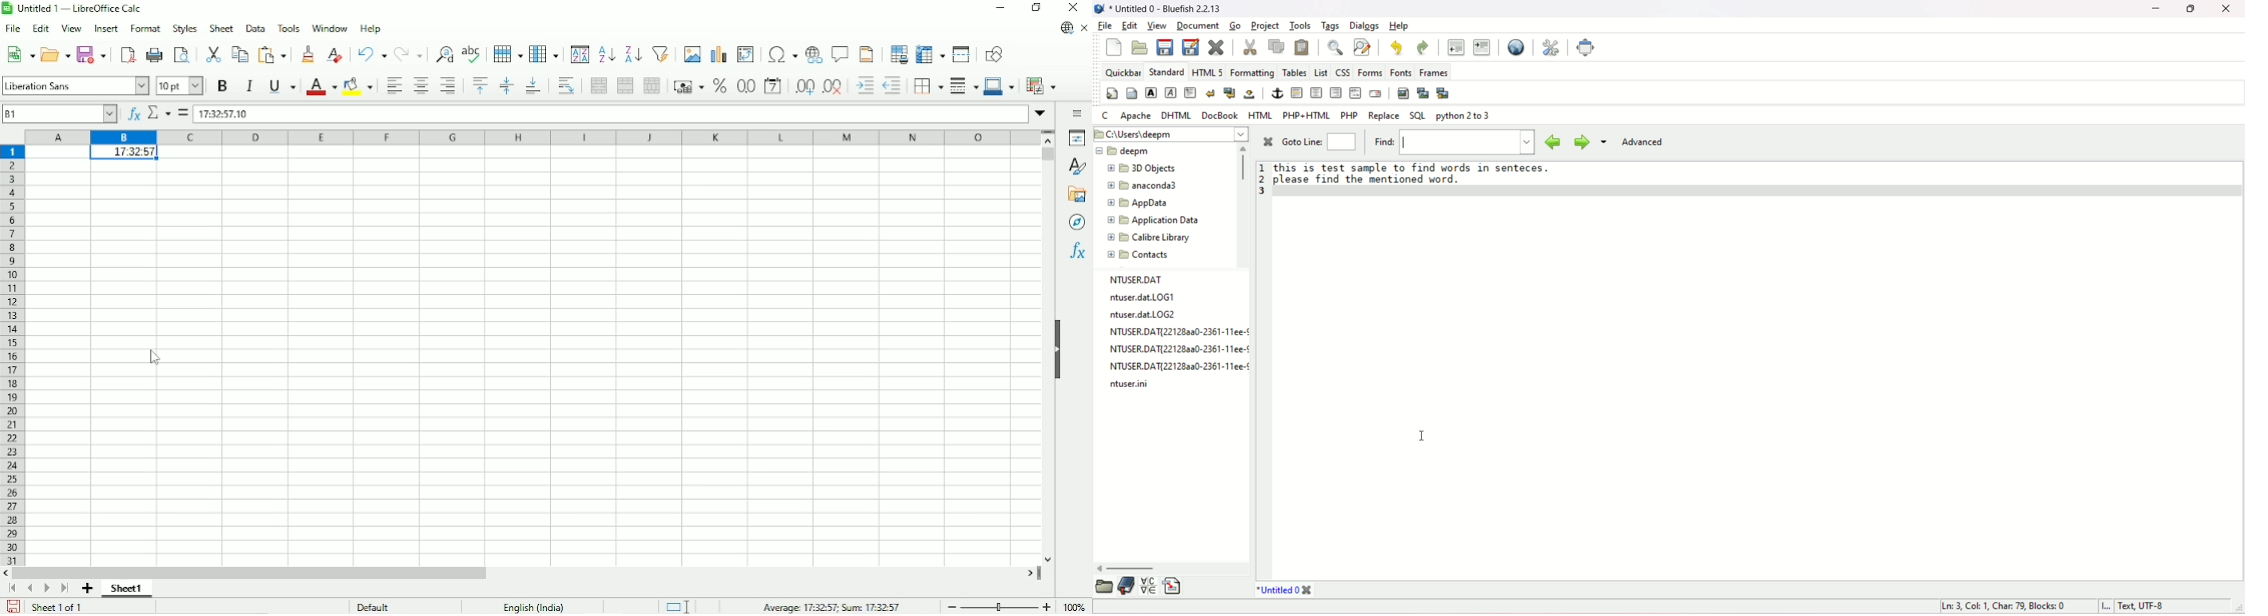 Image resolution: width=2268 pixels, height=616 pixels. What do you see at coordinates (14, 356) in the screenshot?
I see `Row headings` at bounding box center [14, 356].